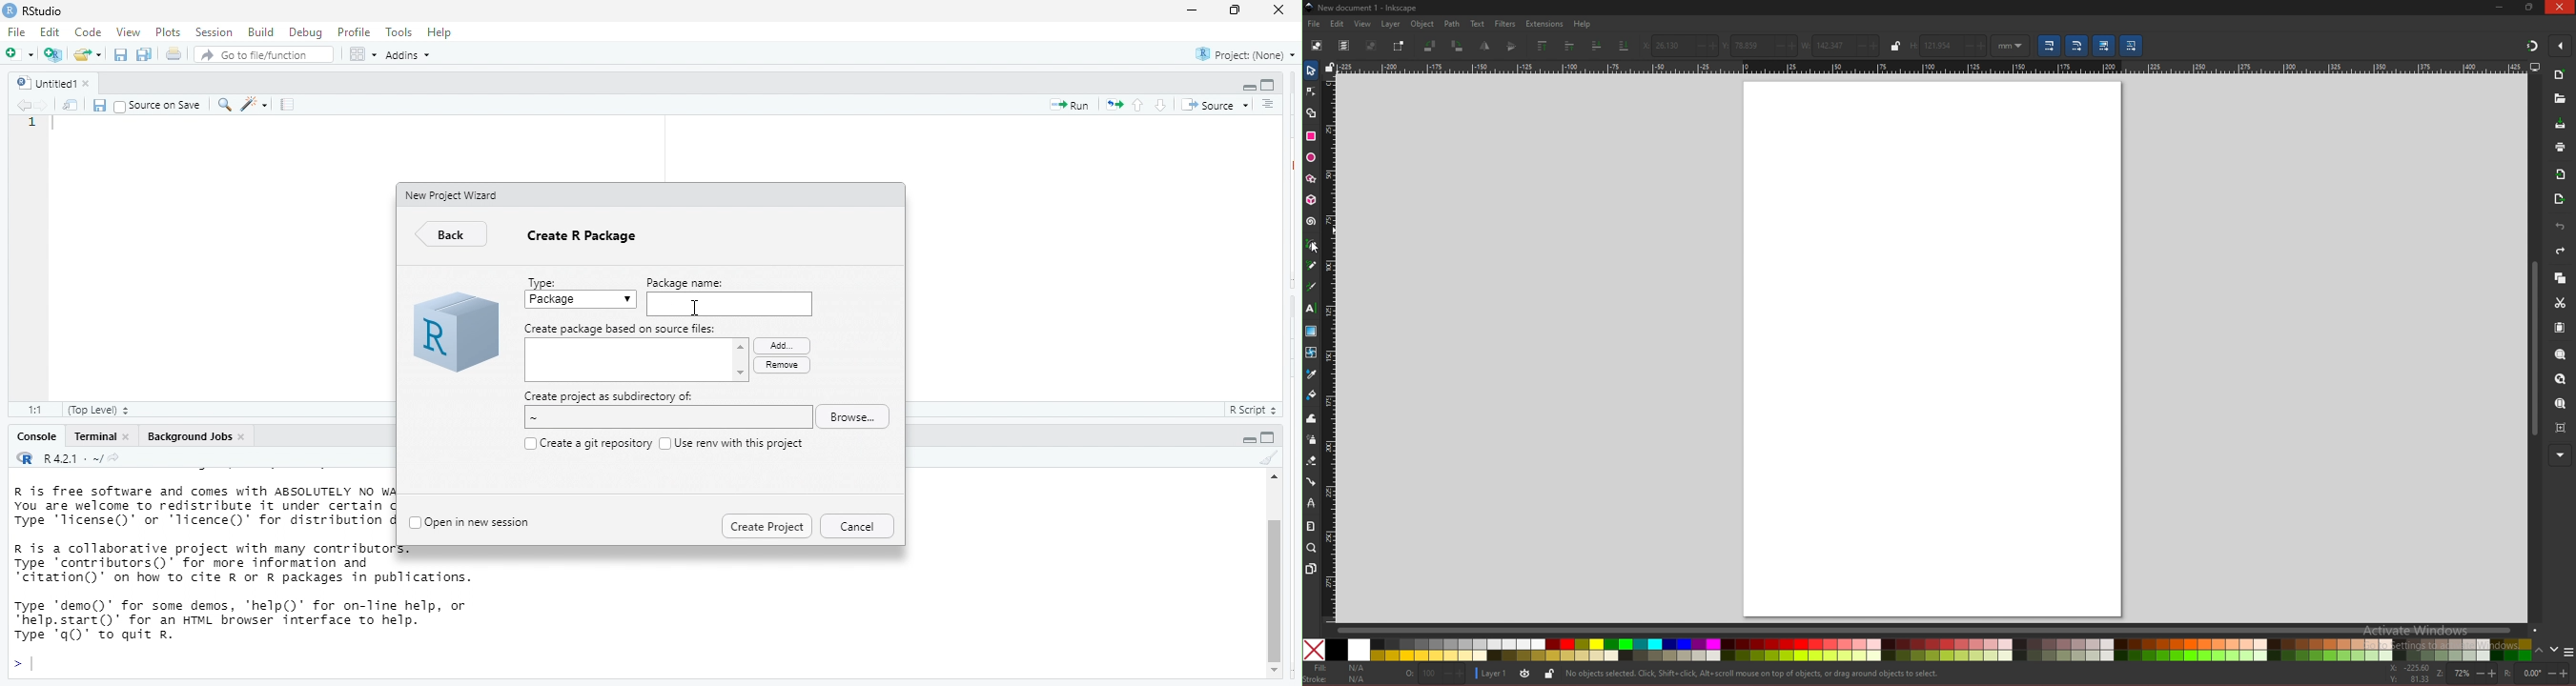 Image resolution: width=2576 pixels, height=700 pixels. What do you see at coordinates (1391, 24) in the screenshot?
I see `layer` at bounding box center [1391, 24].